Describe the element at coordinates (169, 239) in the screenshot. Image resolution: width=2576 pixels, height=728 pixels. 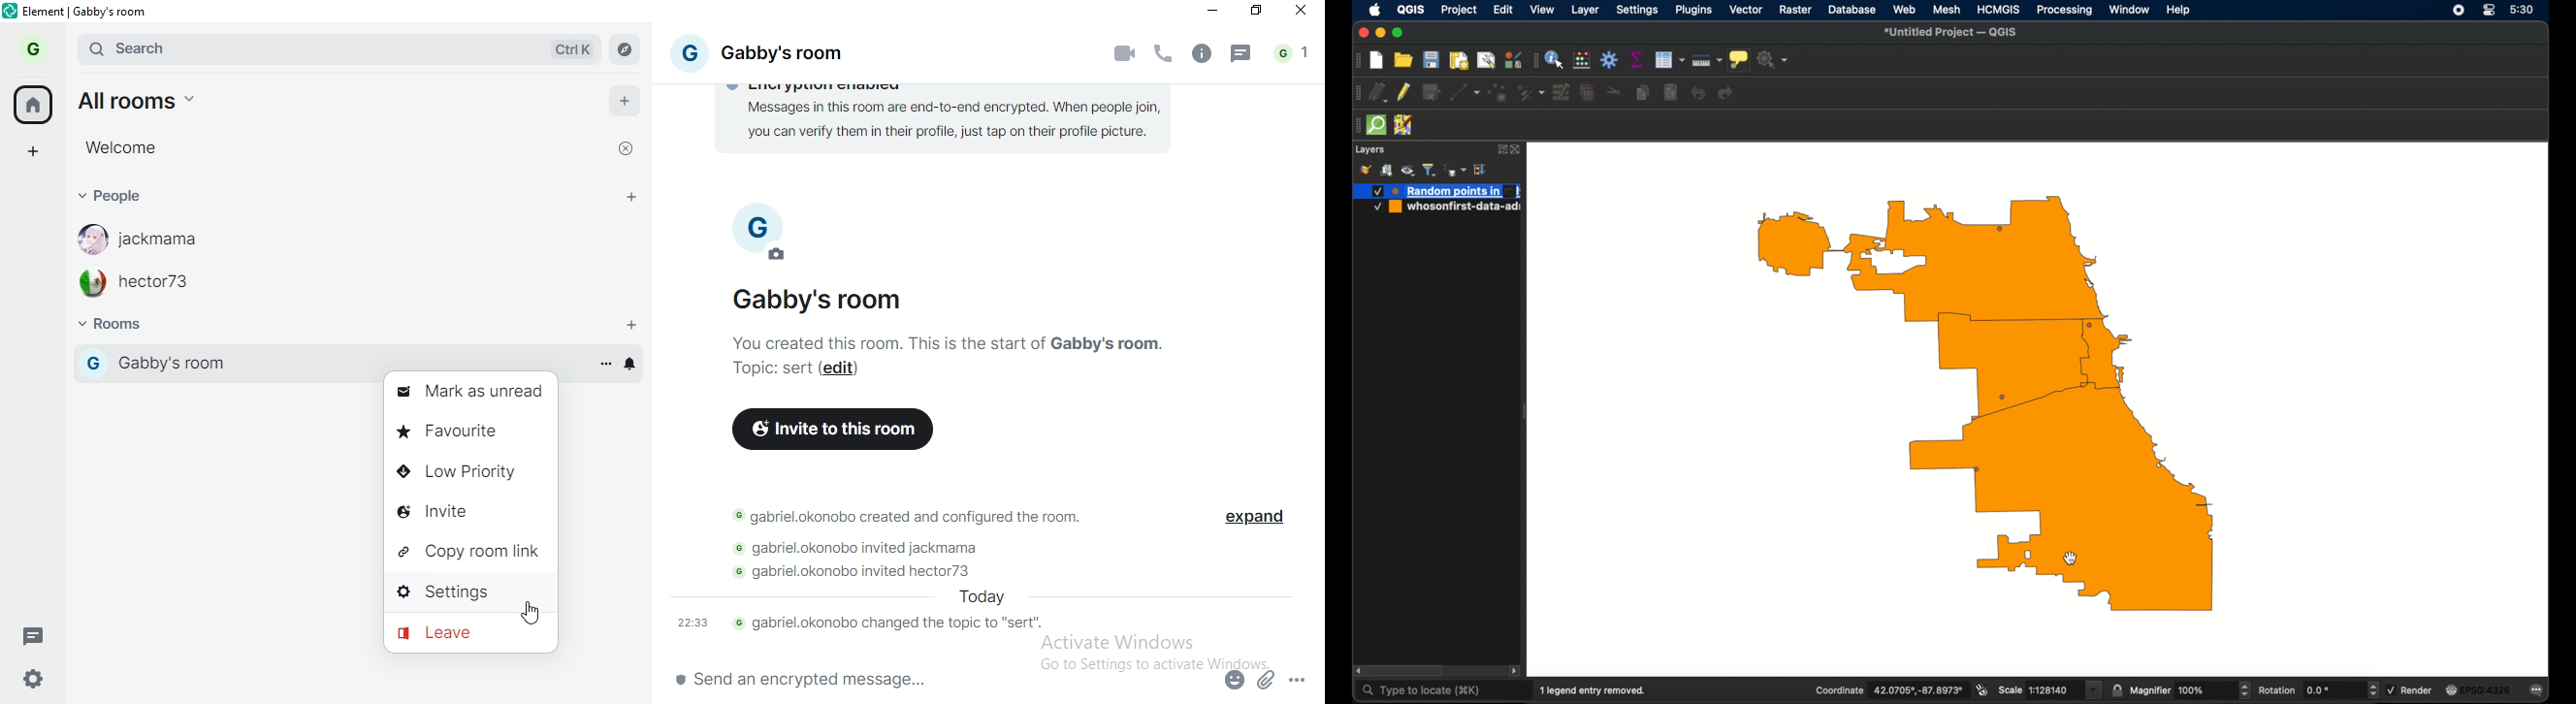
I see `jackmama` at that location.